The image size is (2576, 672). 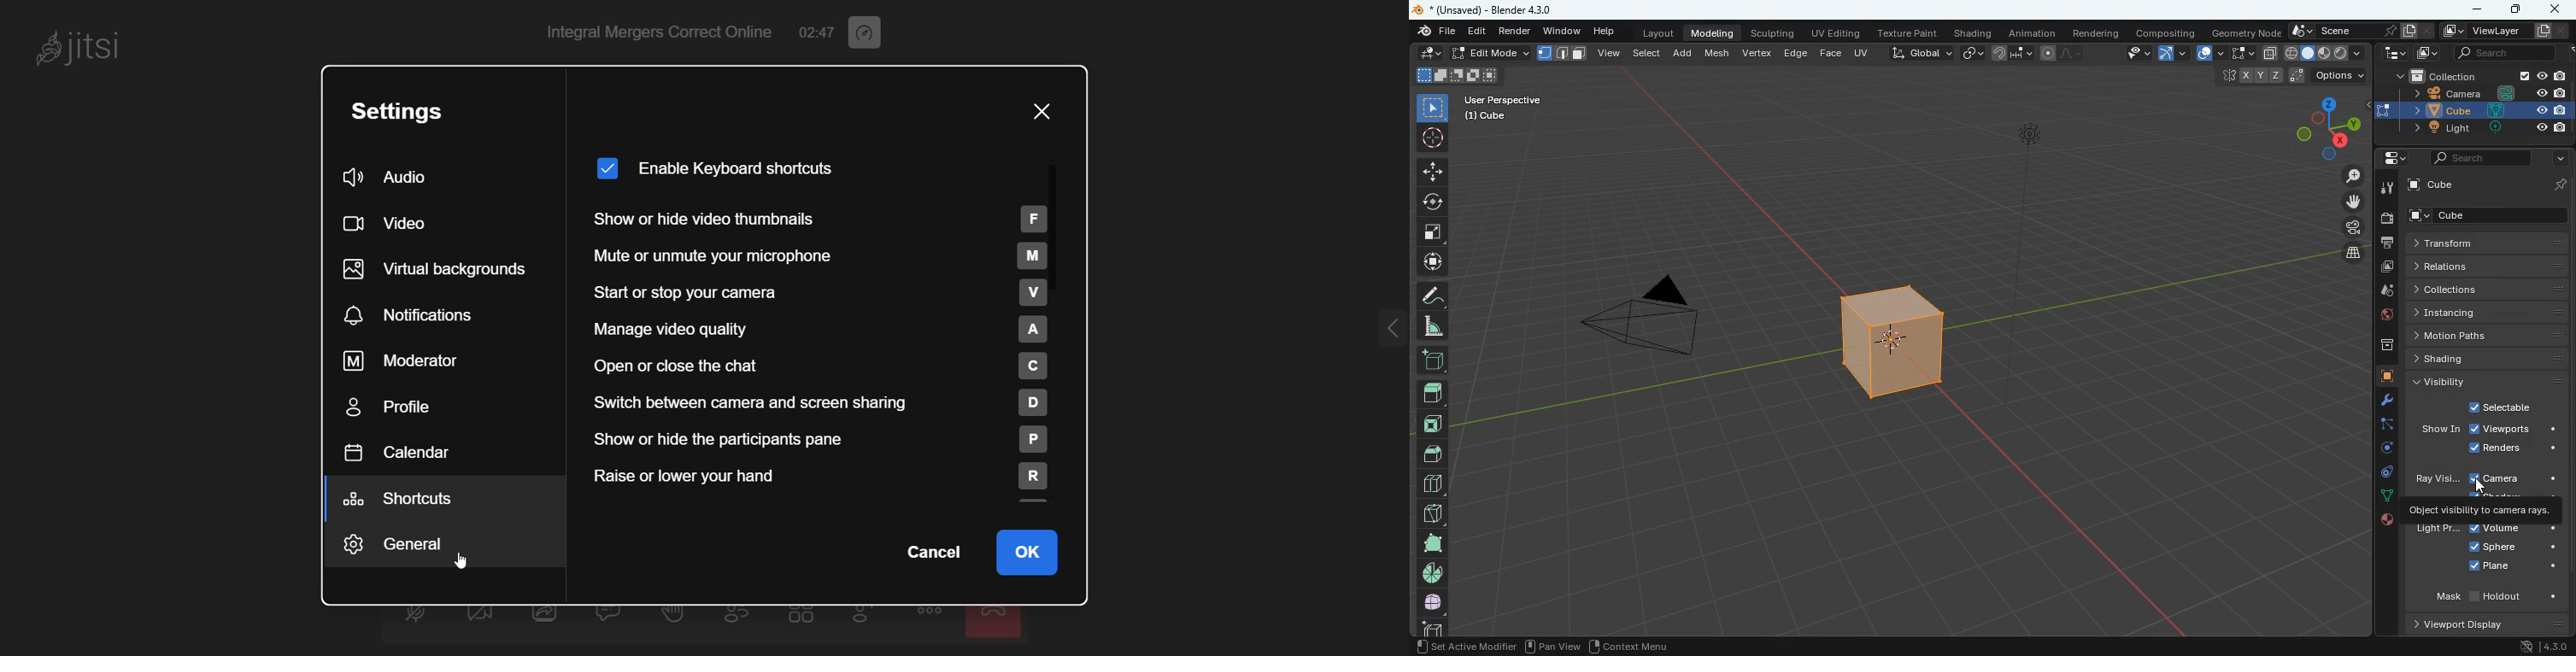 I want to click on collections, so click(x=2484, y=290).